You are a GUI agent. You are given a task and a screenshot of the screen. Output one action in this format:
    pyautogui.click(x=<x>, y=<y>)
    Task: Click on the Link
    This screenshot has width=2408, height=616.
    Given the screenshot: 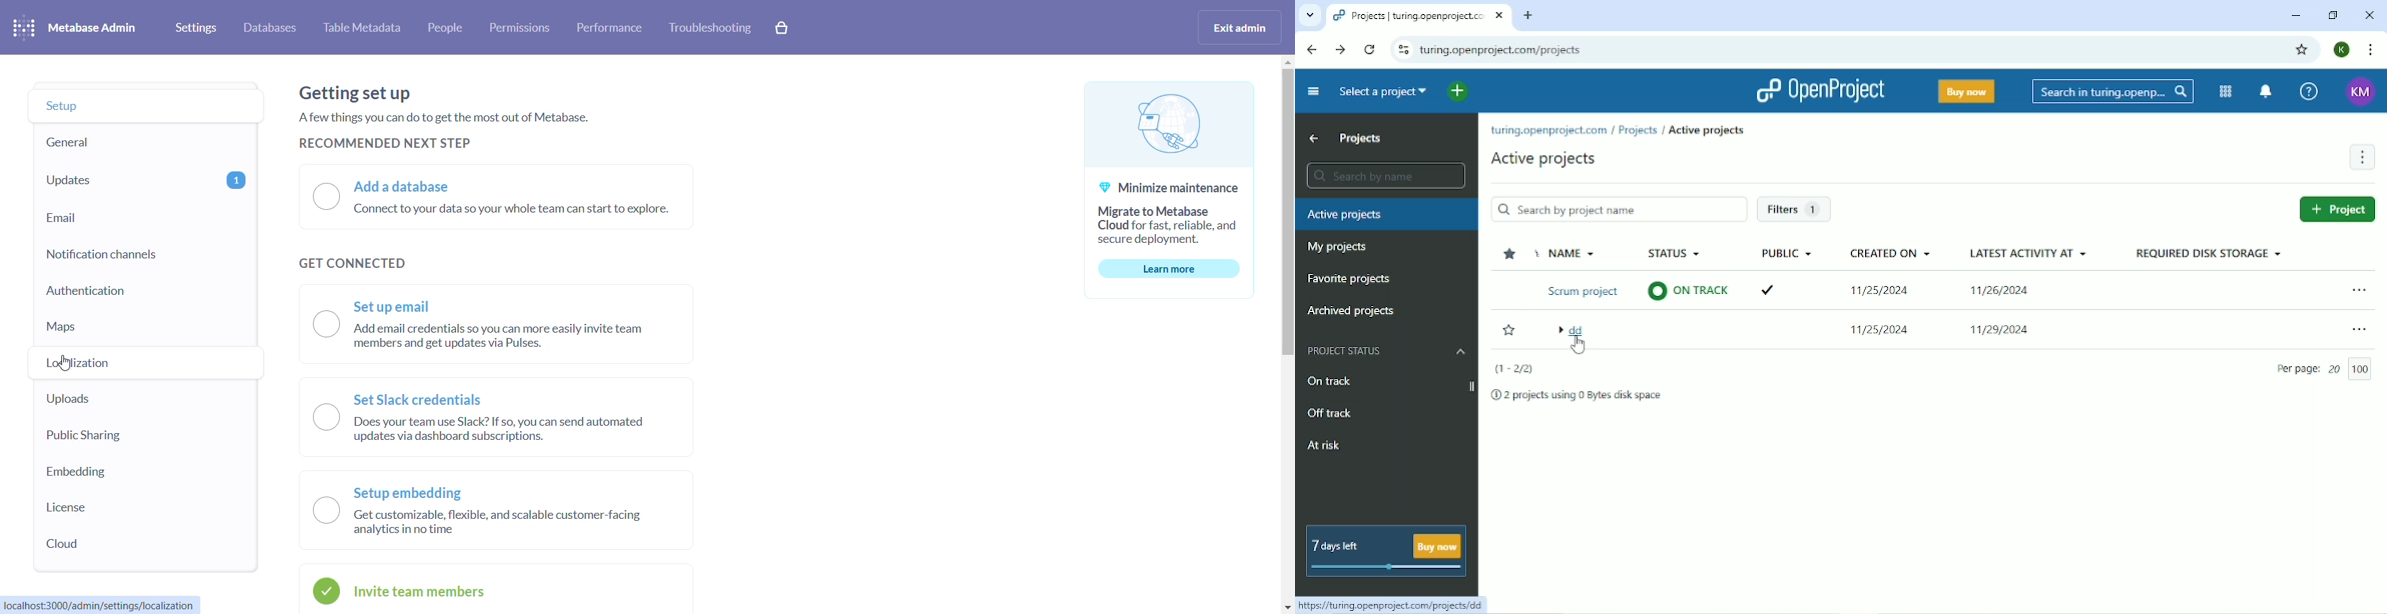 What is the action you would take?
    pyautogui.click(x=1391, y=603)
    